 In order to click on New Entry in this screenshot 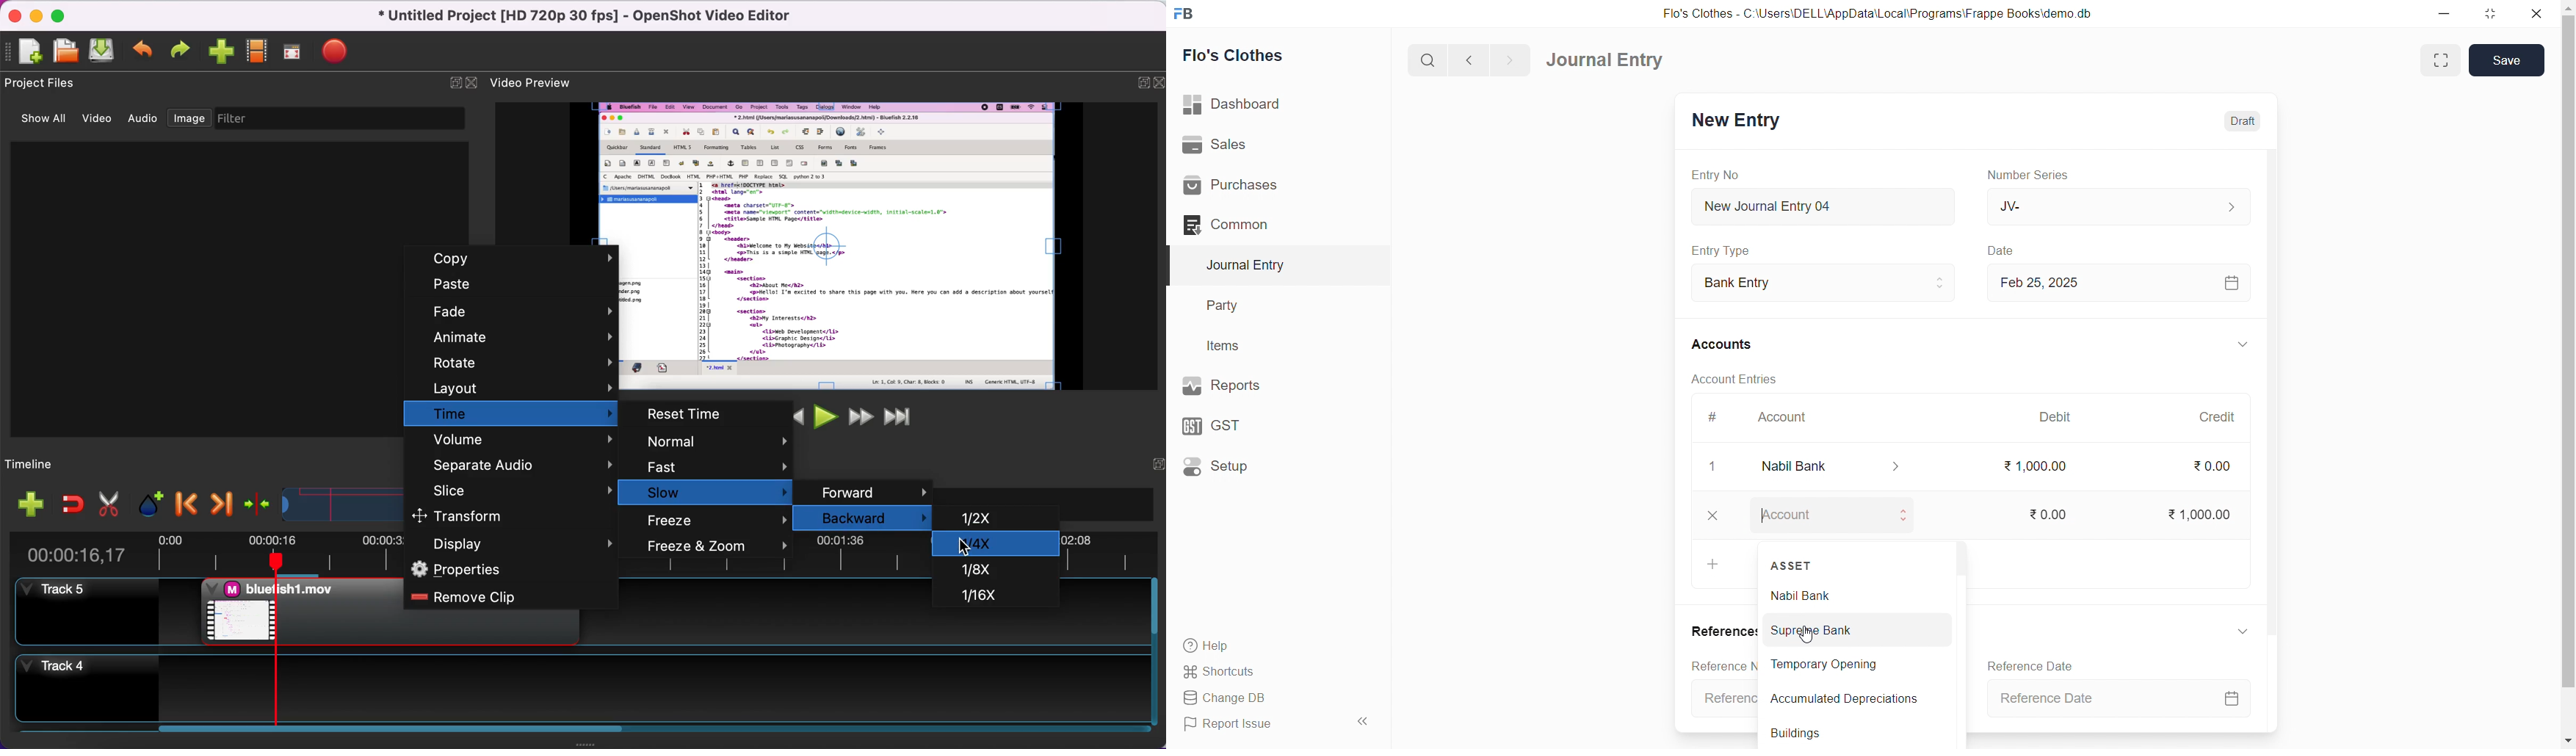, I will do `click(1742, 122)`.